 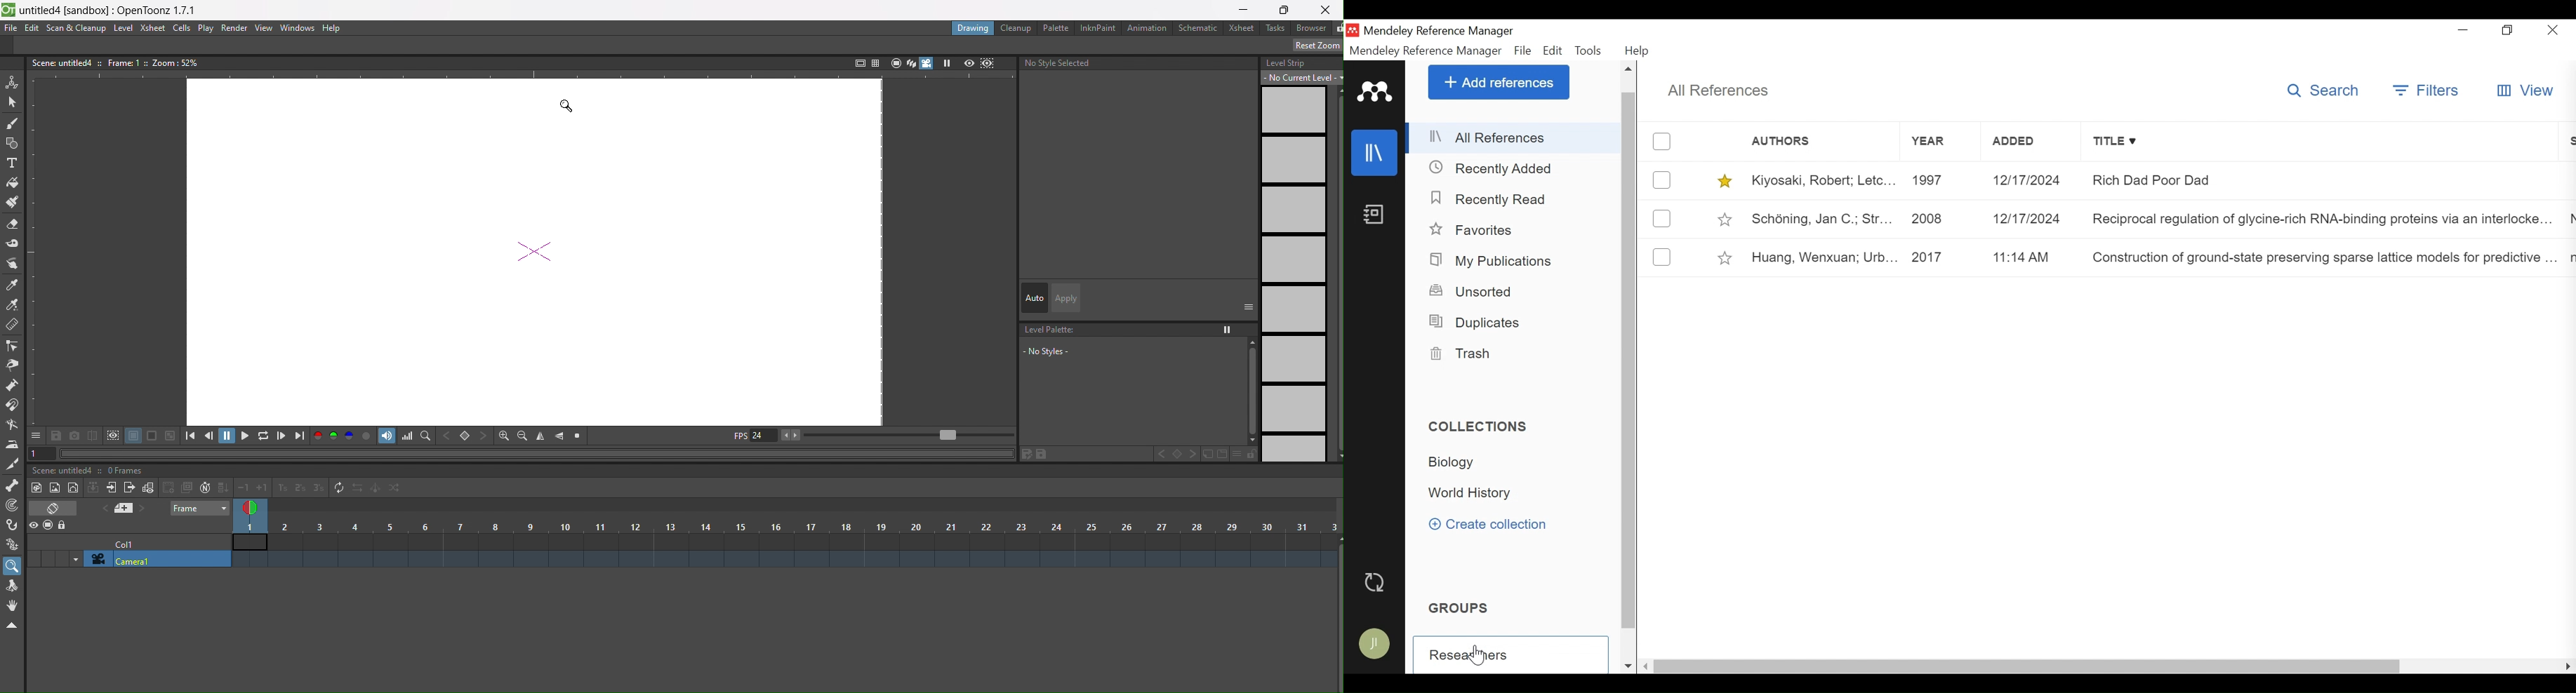 I want to click on hook tool, so click(x=13, y=525).